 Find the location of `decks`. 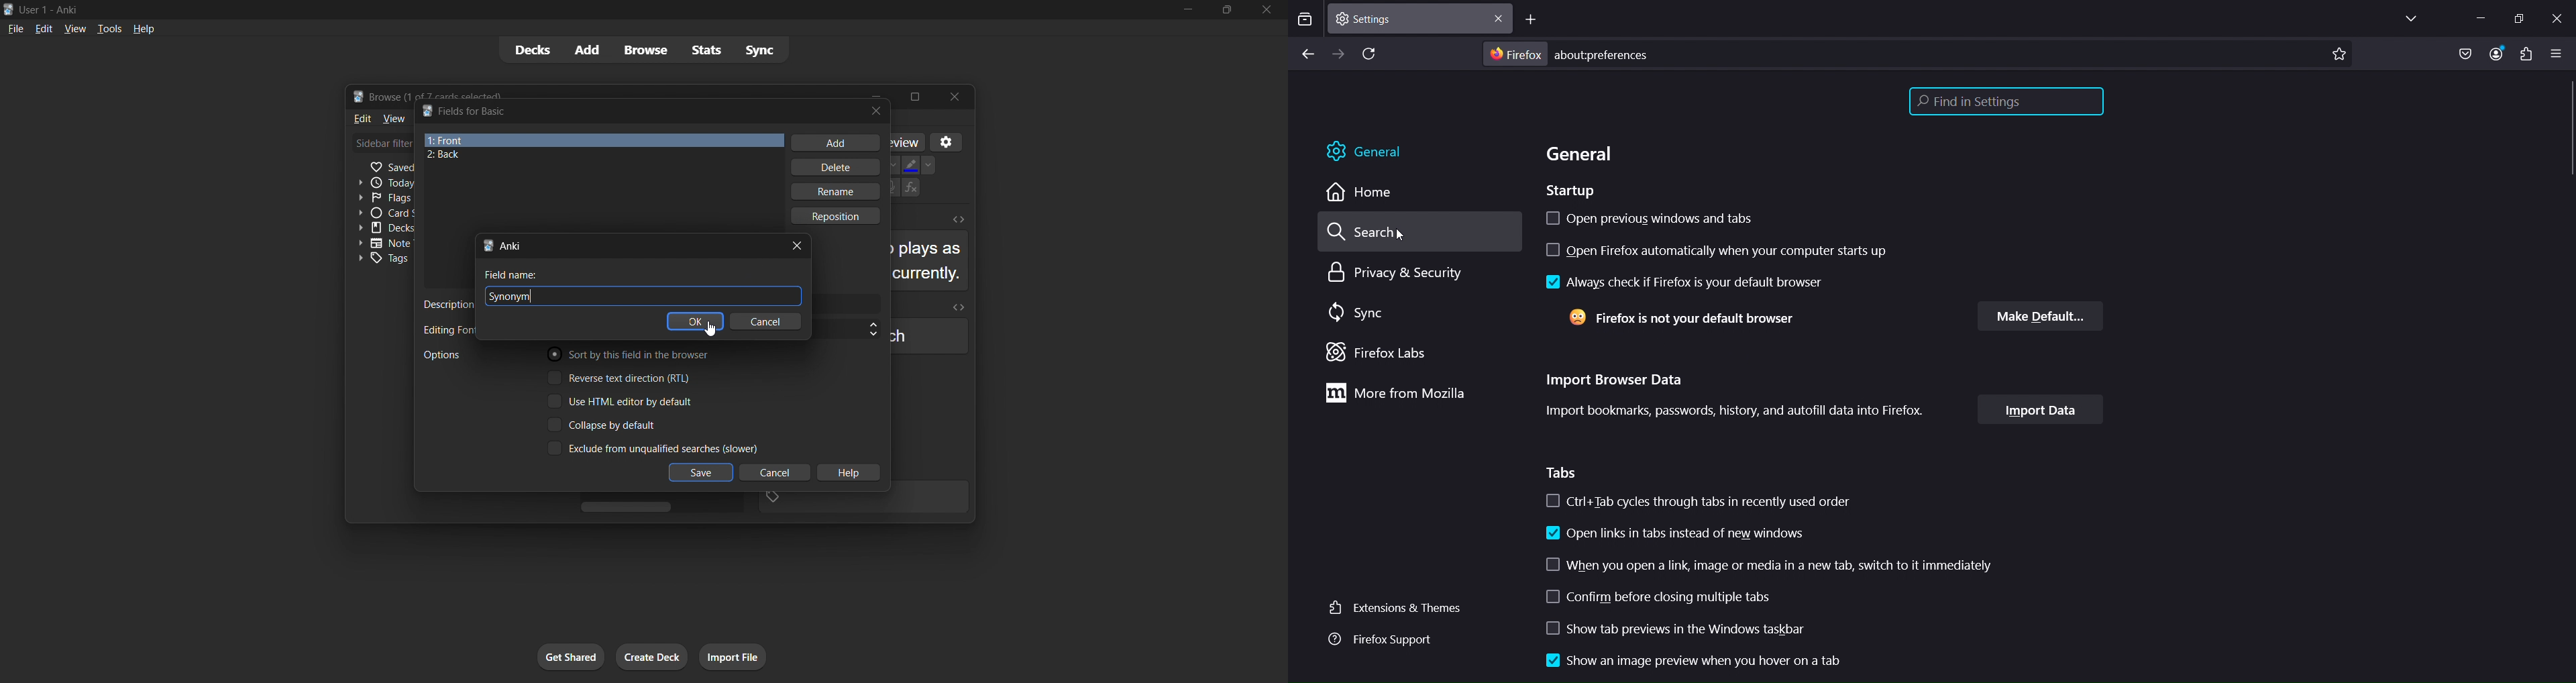

decks is located at coordinates (531, 50).